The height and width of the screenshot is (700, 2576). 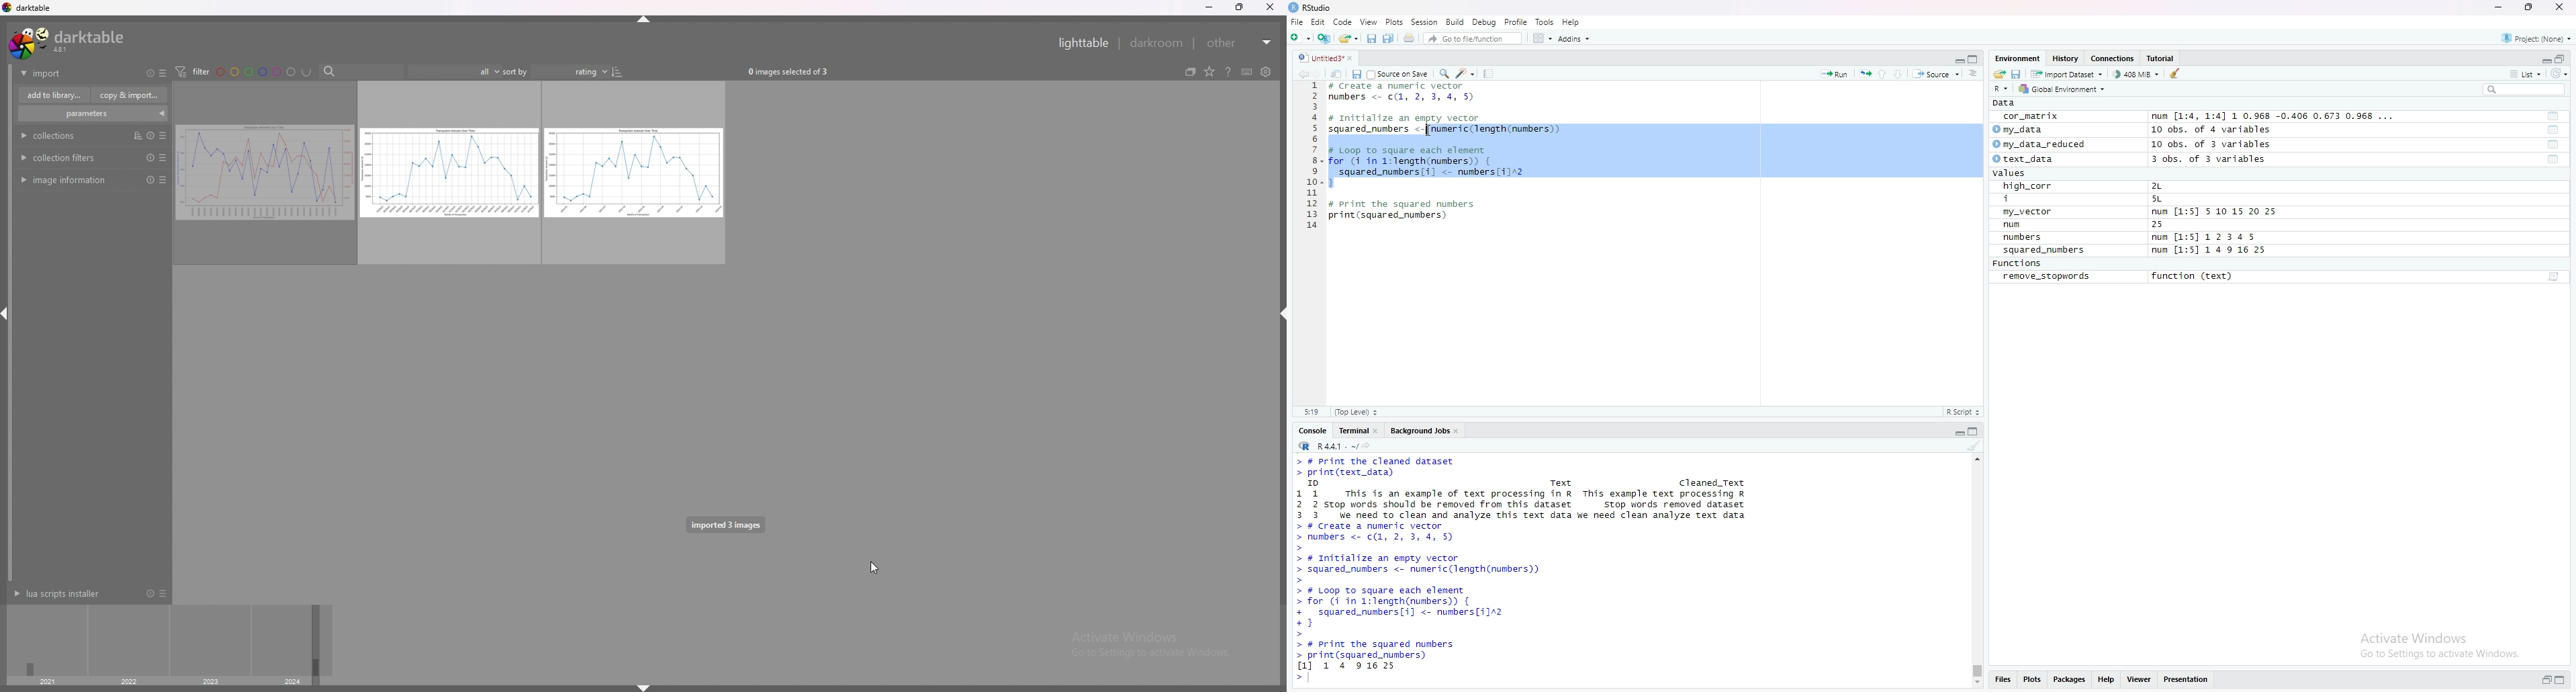 What do you see at coordinates (2564, 681) in the screenshot?
I see `maximize` at bounding box center [2564, 681].